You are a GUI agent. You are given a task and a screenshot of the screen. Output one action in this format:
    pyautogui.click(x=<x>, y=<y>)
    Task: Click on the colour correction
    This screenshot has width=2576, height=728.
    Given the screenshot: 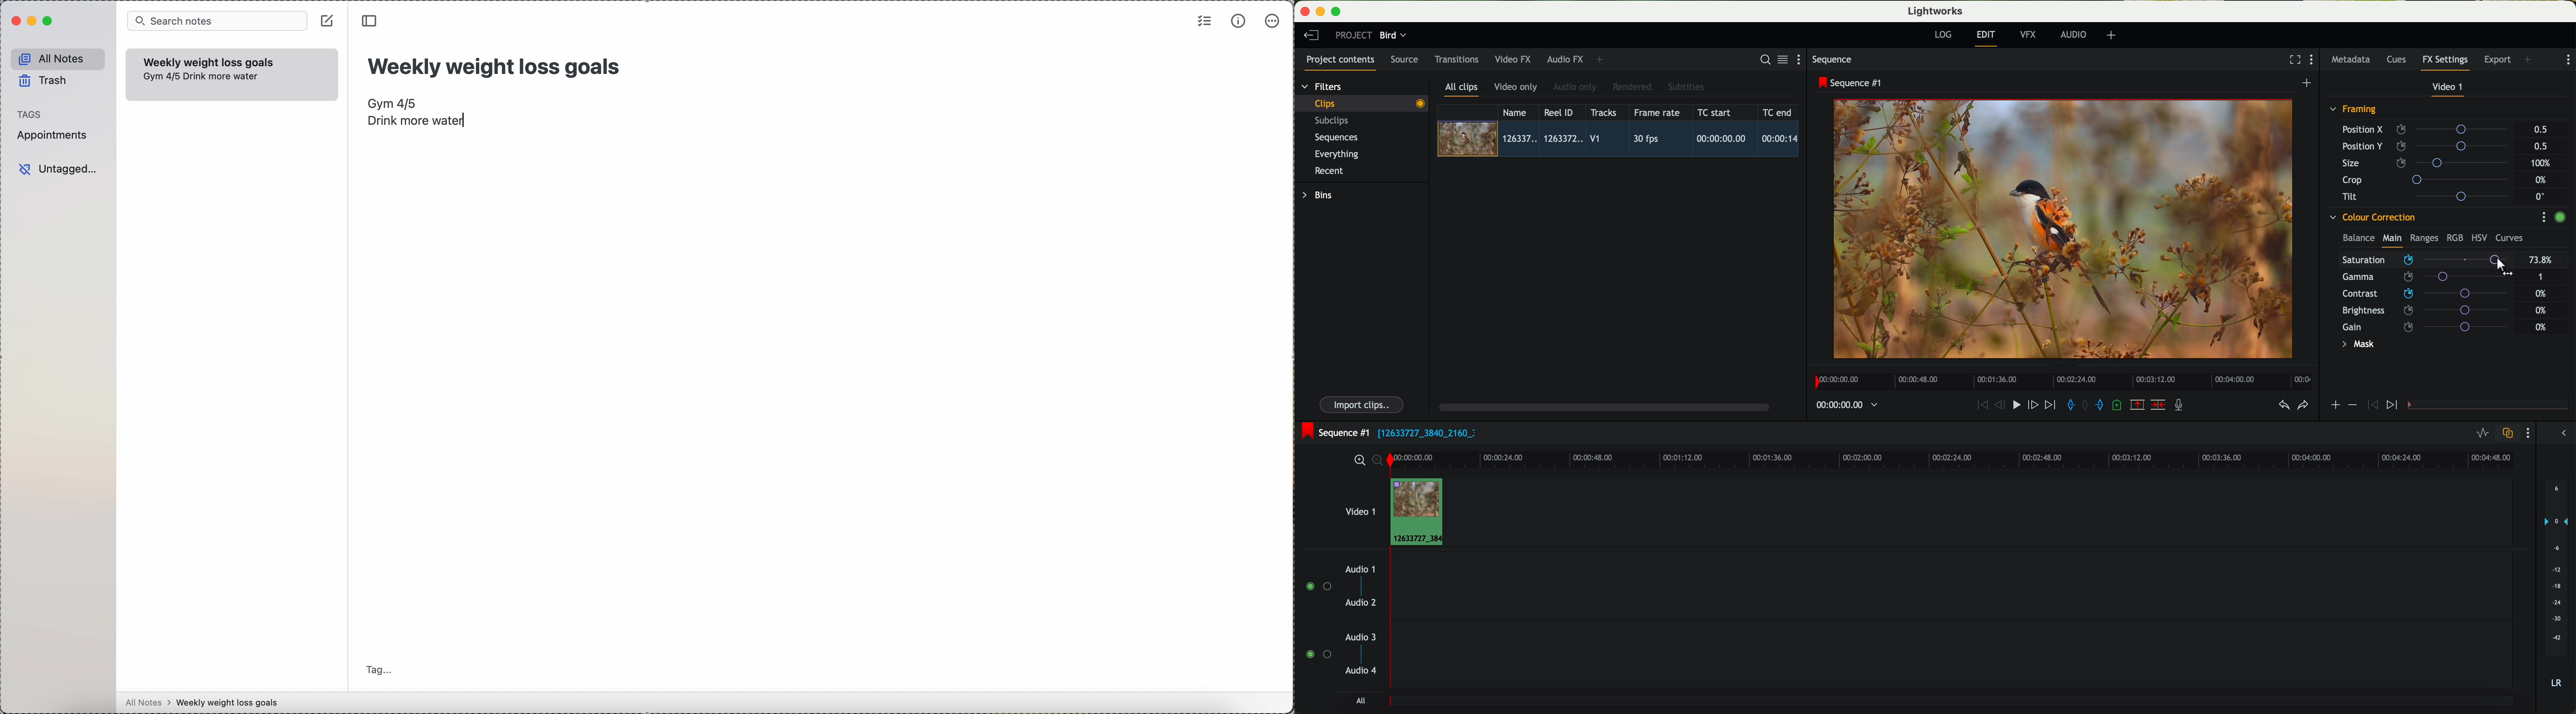 What is the action you would take?
    pyautogui.click(x=2371, y=217)
    